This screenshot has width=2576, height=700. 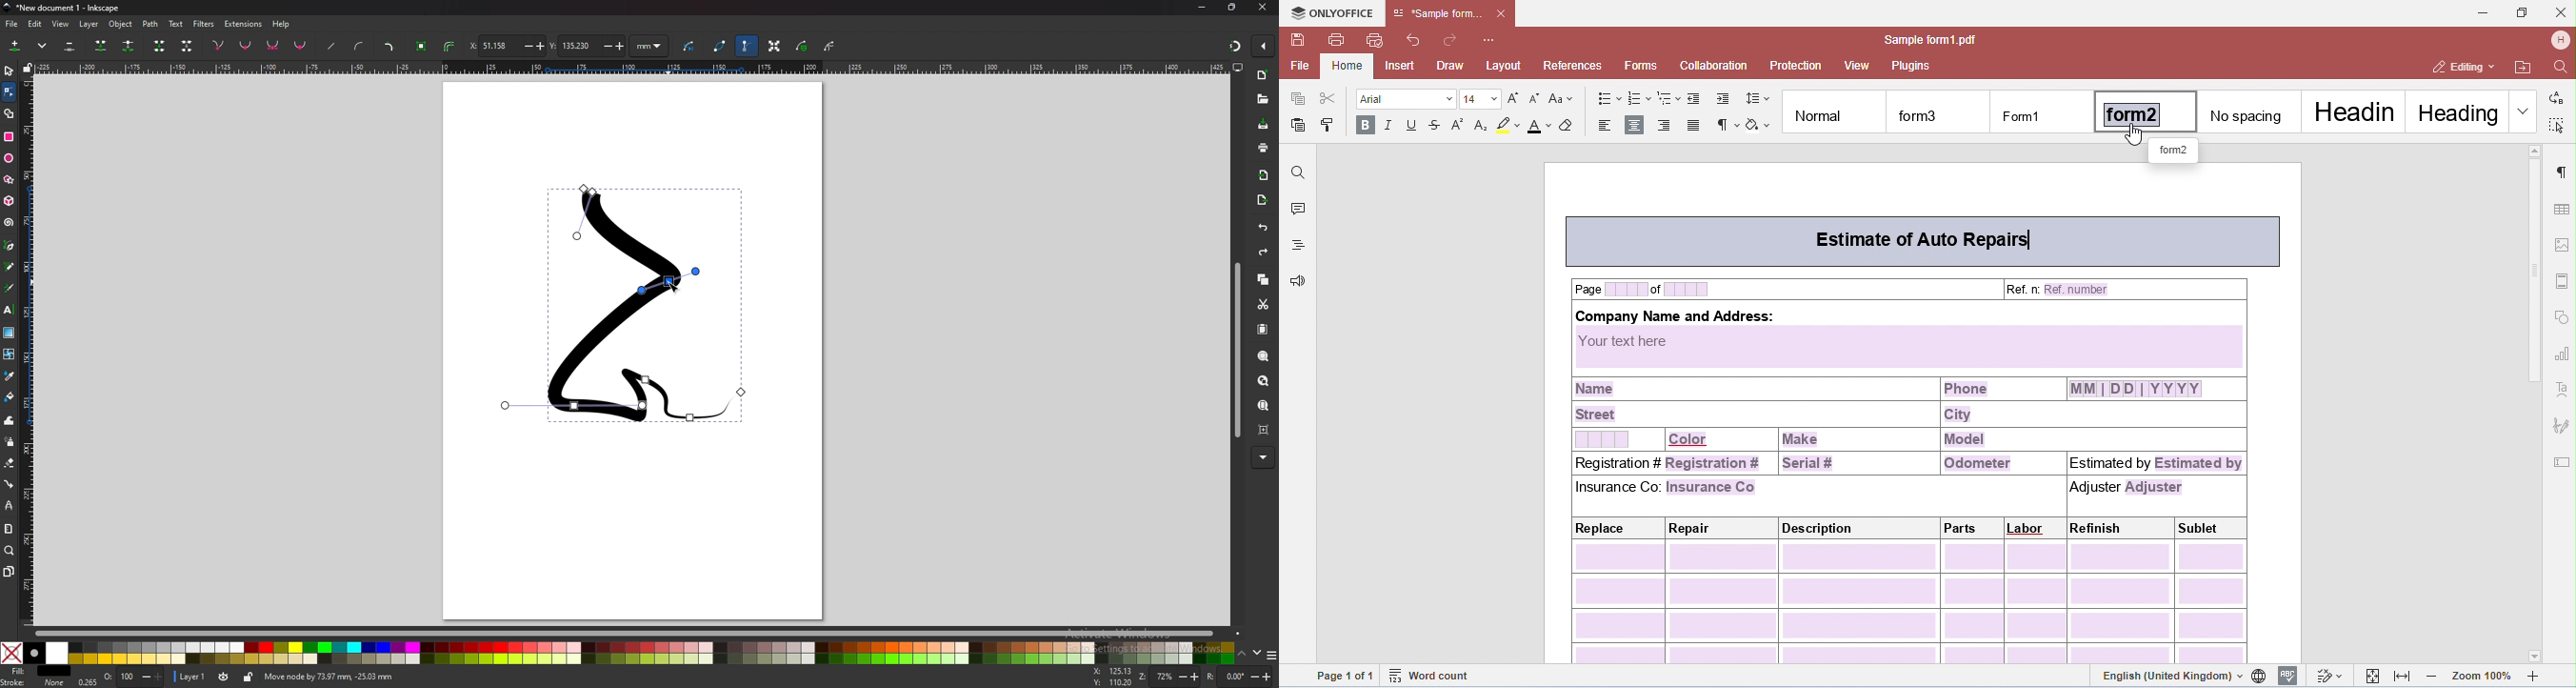 What do you see at coordinates (8, 137) in the screenshot?
I see `rectangle` at bounding box center [8, 137].